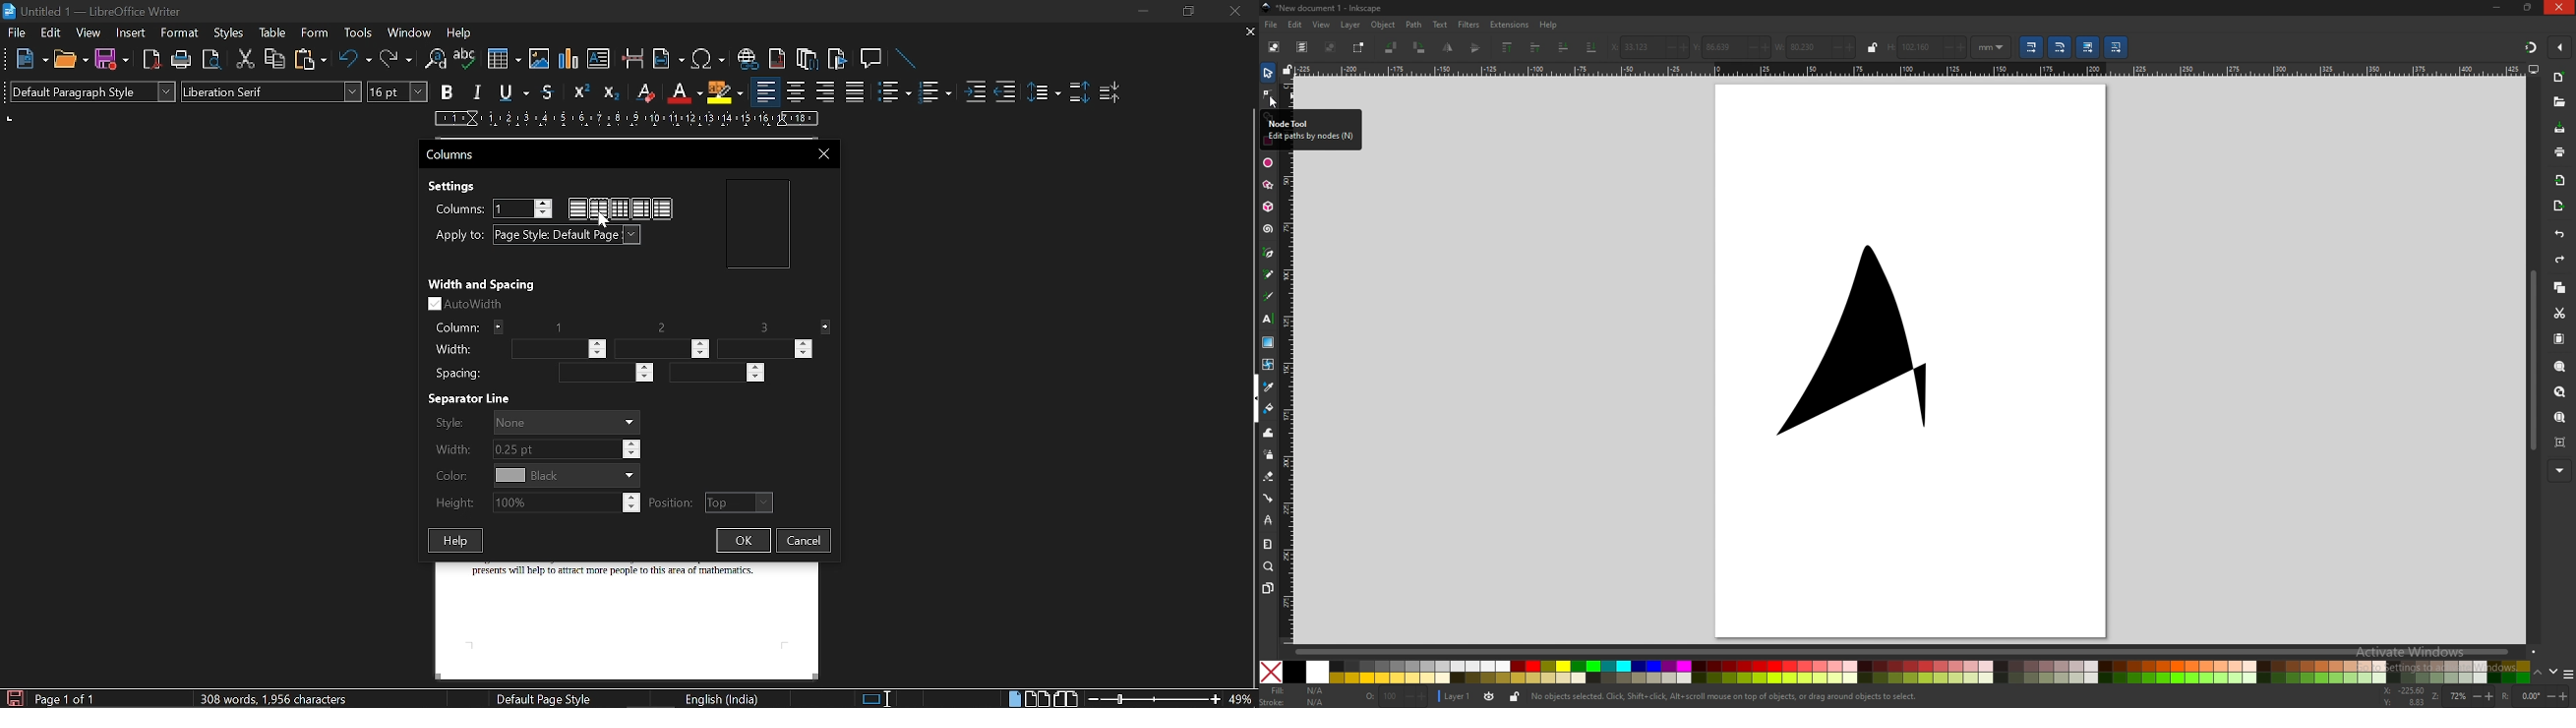 This screenshot has width=2576, height=728. What do you see at coordinates (460, 33) in the screenshot?
I see `Help` at bounding box center [460, 33].